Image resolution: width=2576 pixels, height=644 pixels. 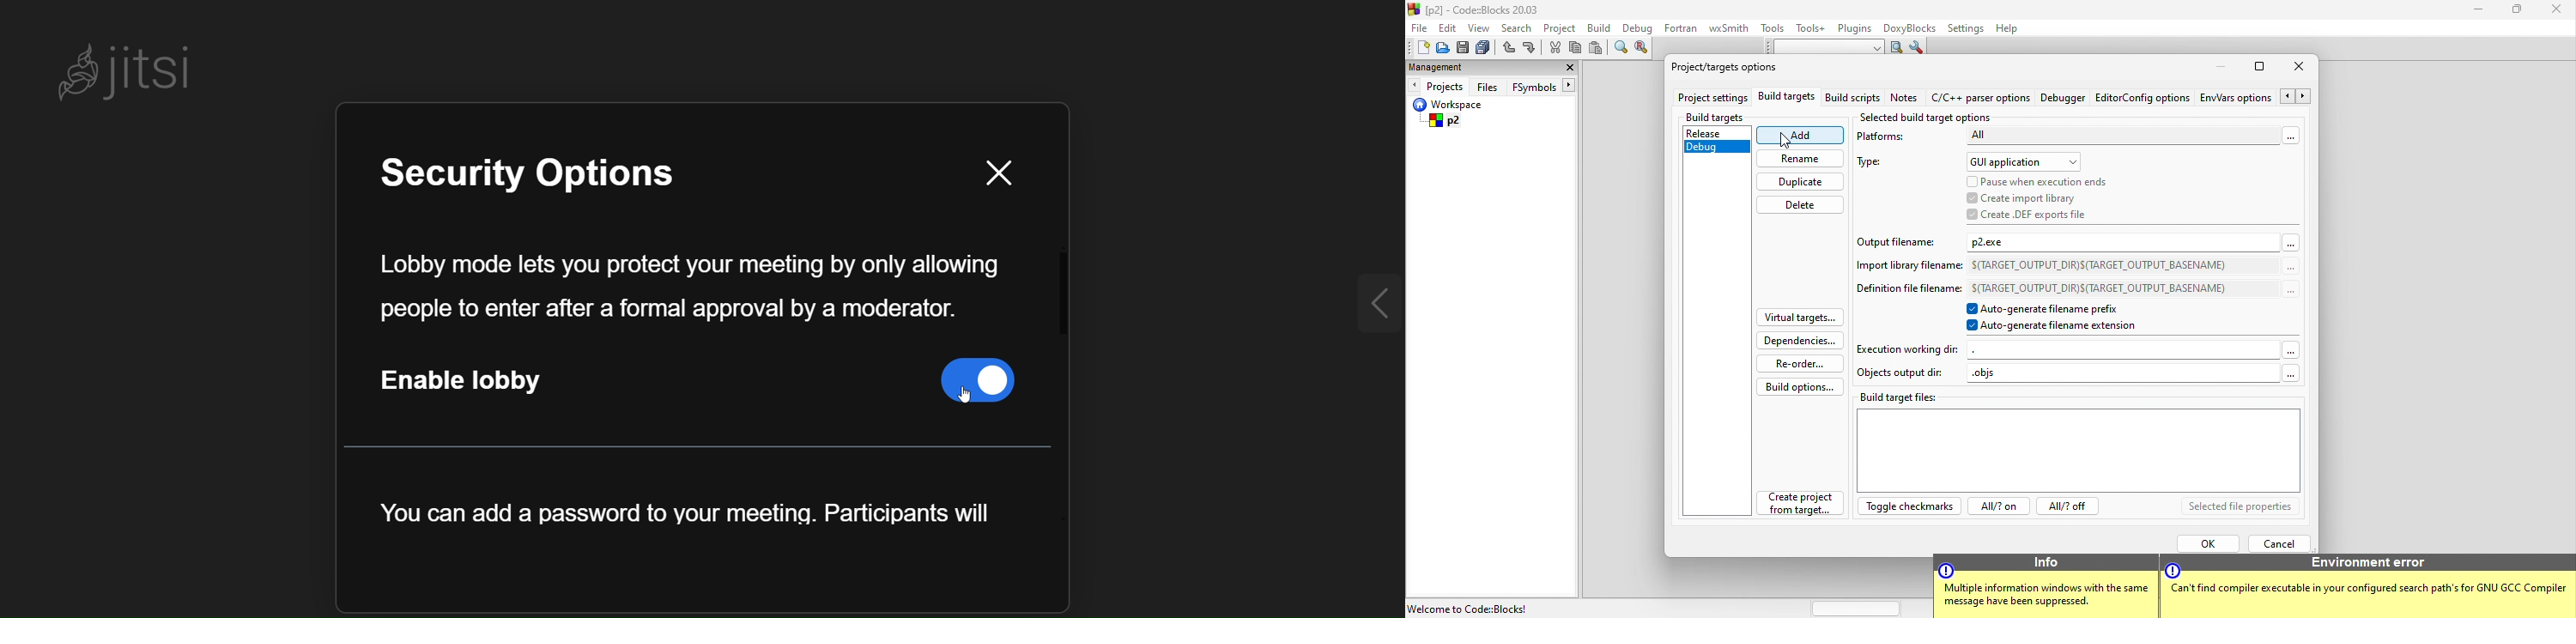 What do you see at coordinates (1877, 163) in the screenshot?
I see `type` at bounding box center [1877, 163].